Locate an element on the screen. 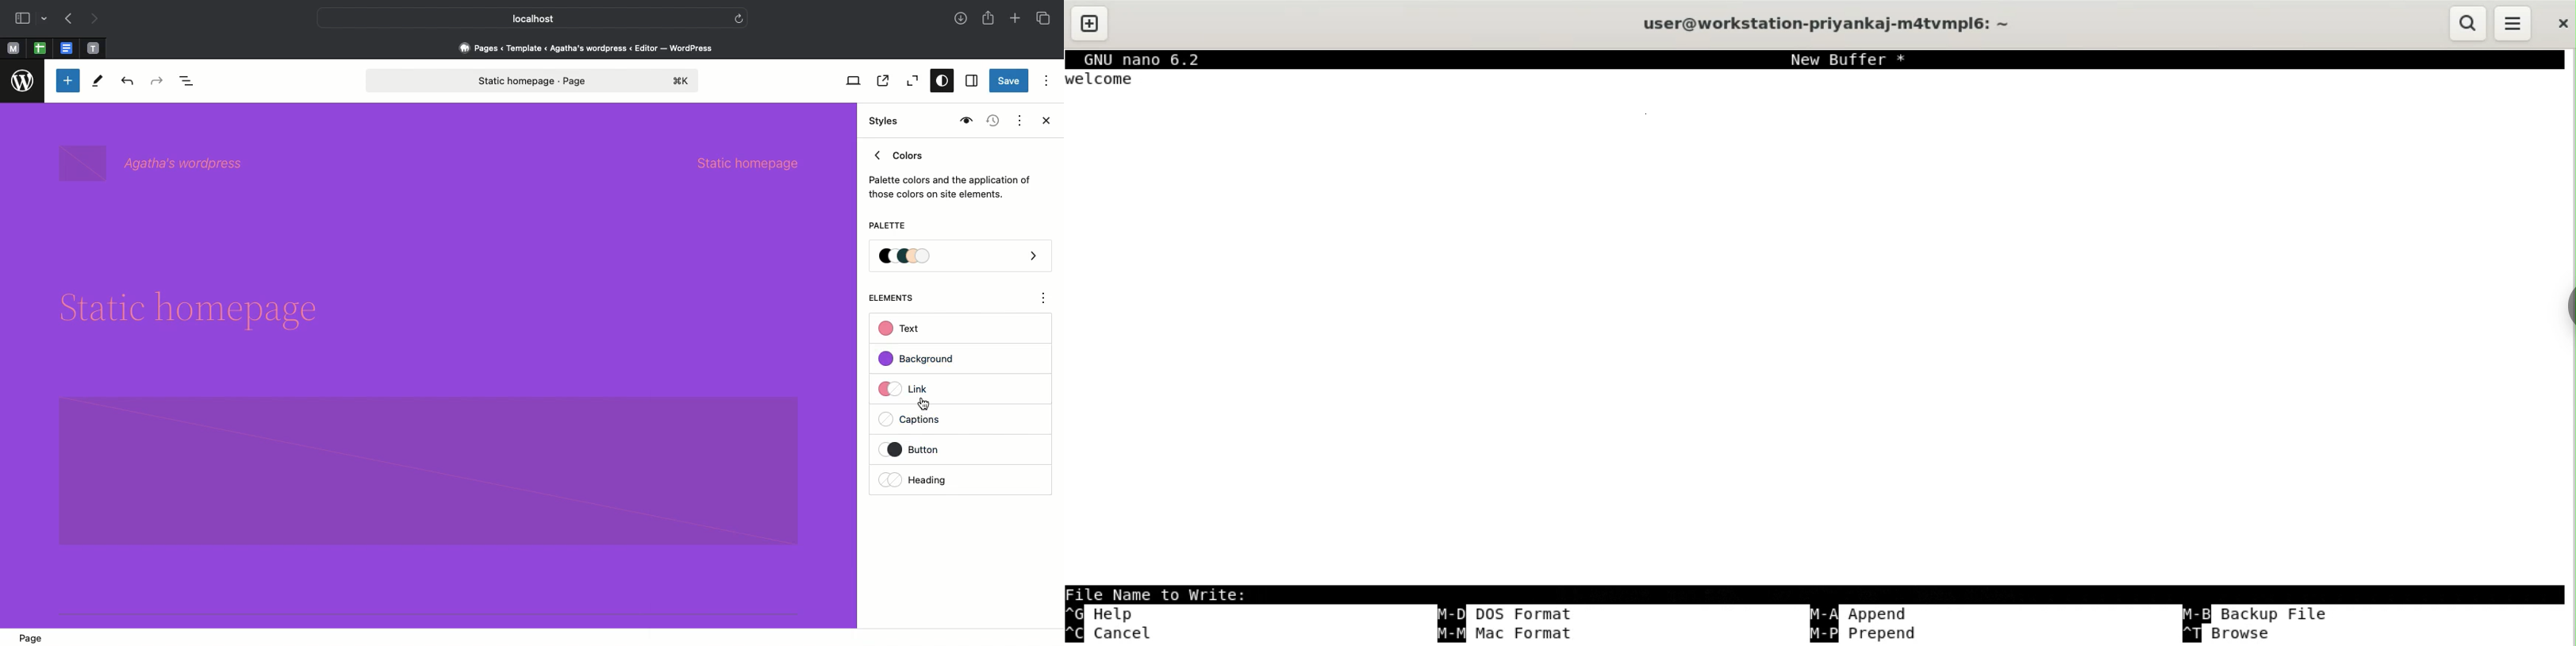 The height and width of the screenshot is (672, 2576). Add new tab is located at coordinates (1017, 20).